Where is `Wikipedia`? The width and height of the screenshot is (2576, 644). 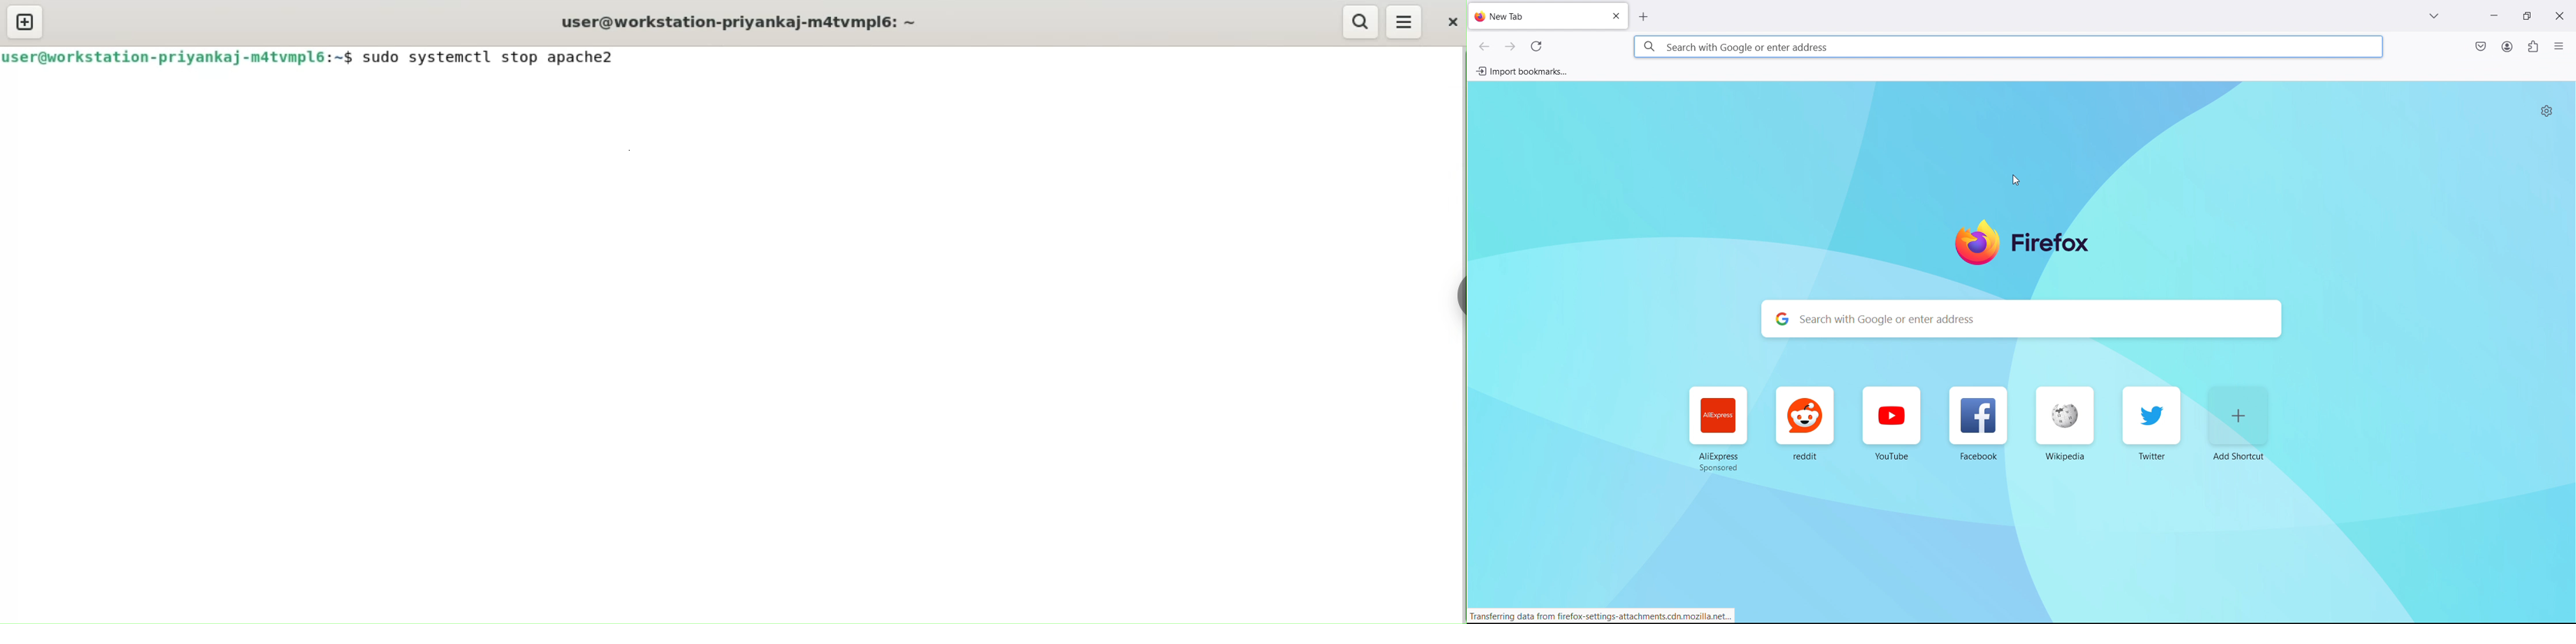 Wikipedia is located at coordinates (2062, 425).